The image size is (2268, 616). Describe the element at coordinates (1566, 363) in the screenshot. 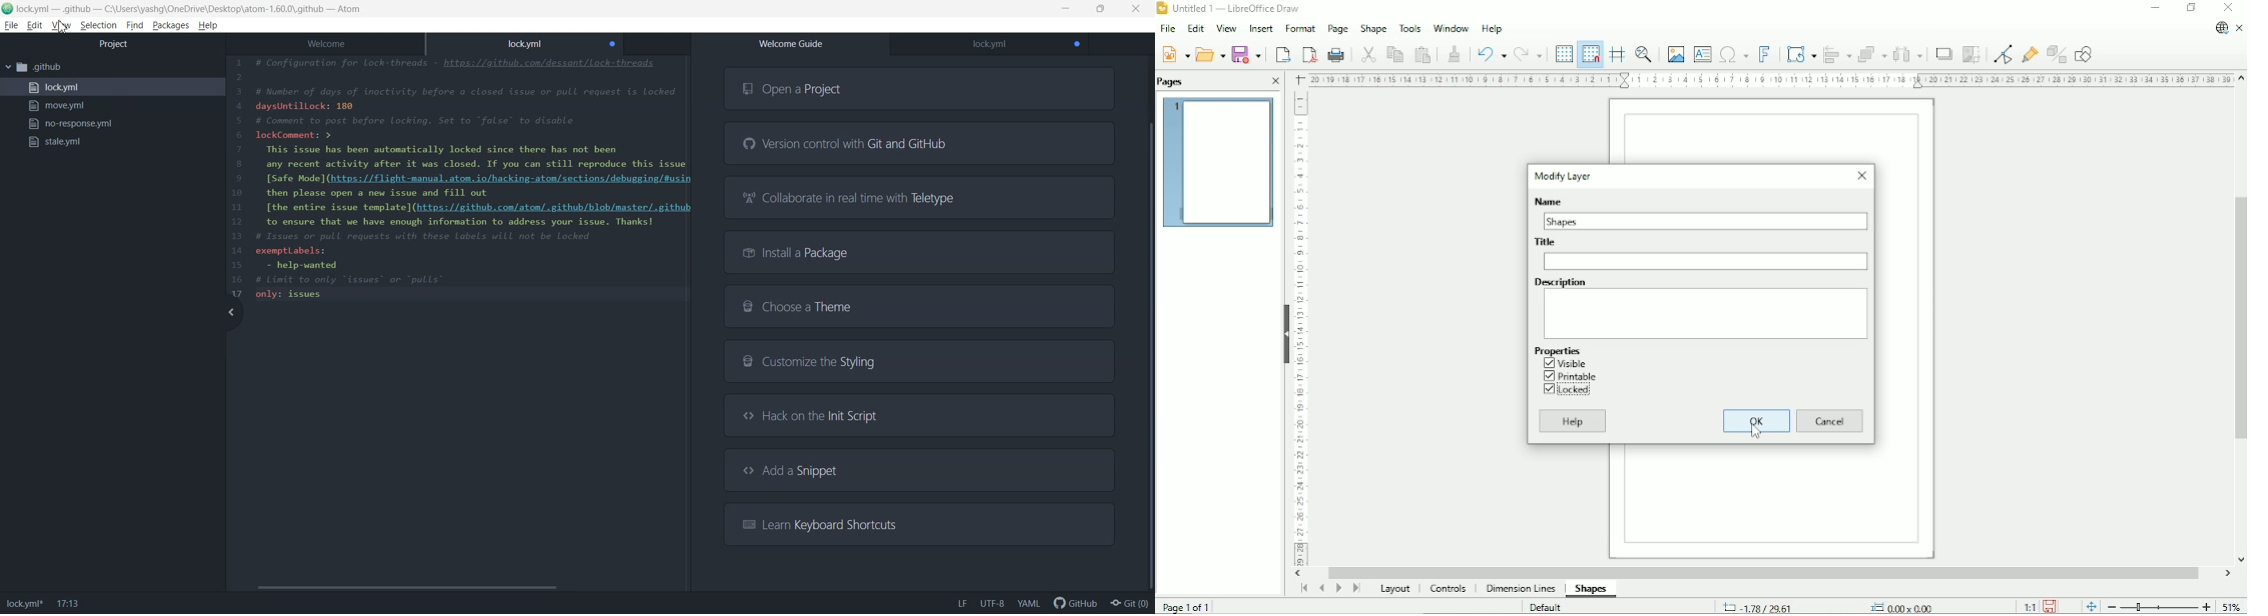

I see `Visible` at that location.